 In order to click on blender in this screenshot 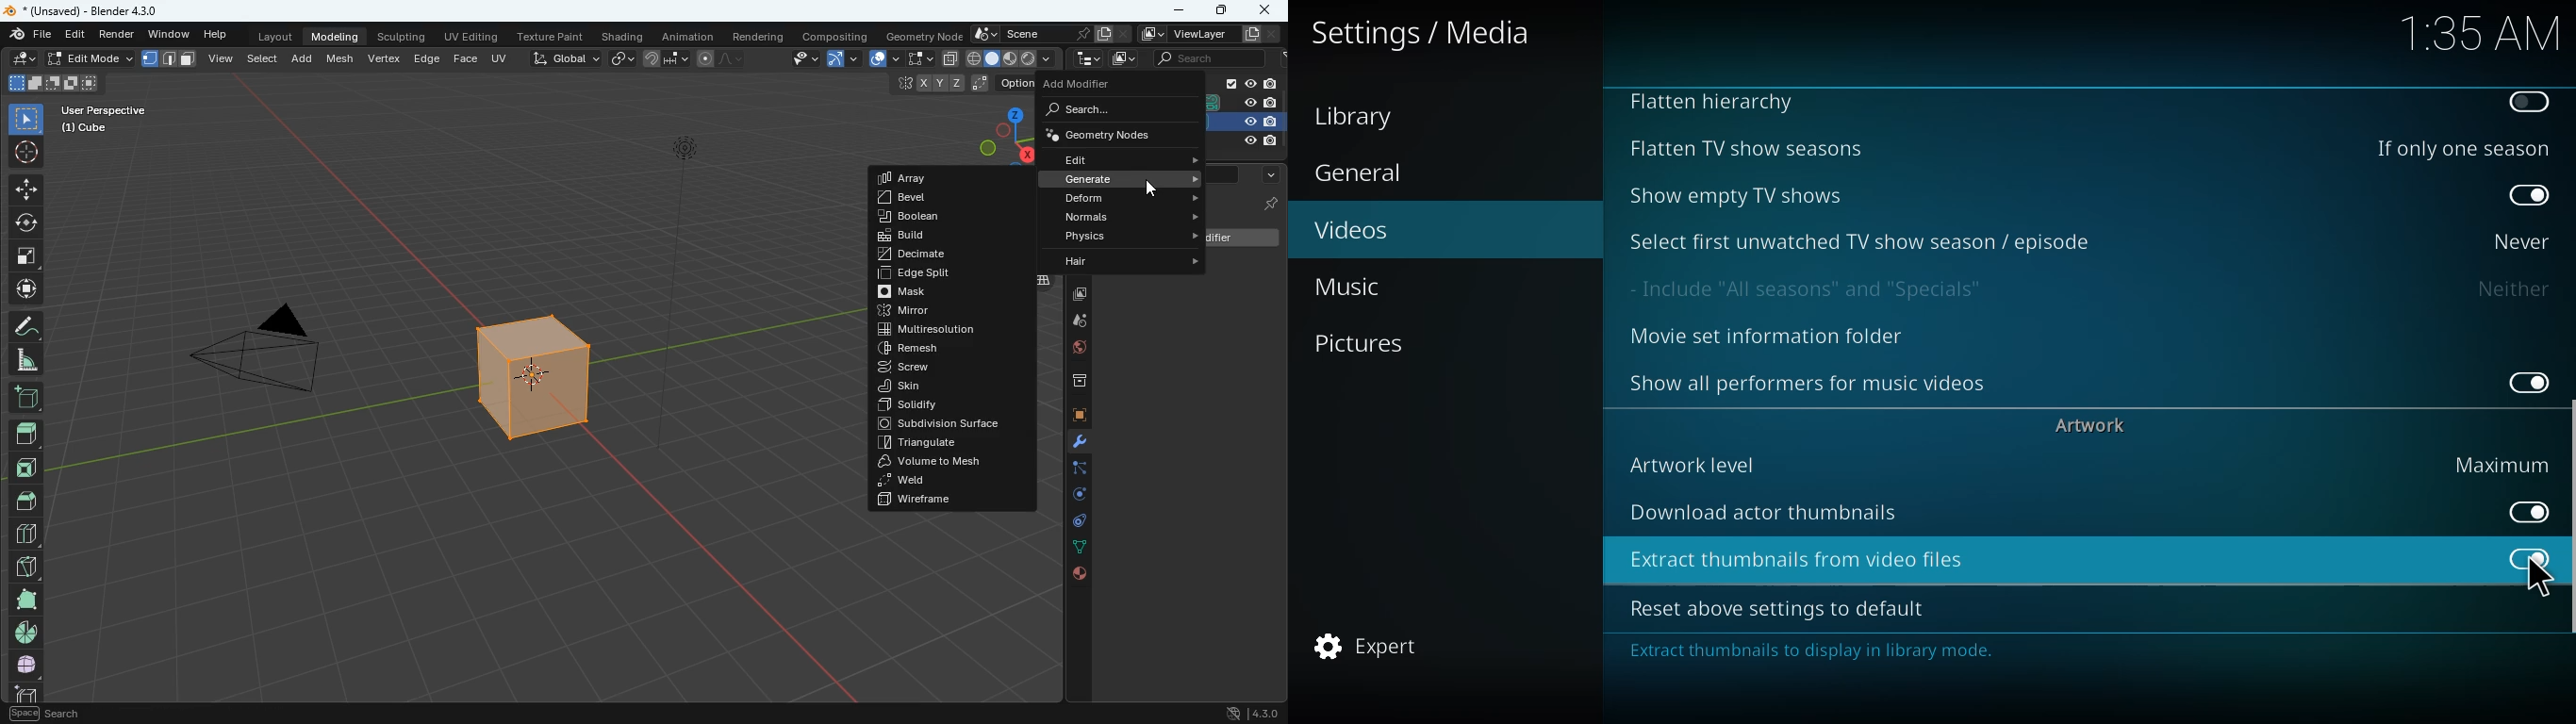, I will do `click(82, 10)`.